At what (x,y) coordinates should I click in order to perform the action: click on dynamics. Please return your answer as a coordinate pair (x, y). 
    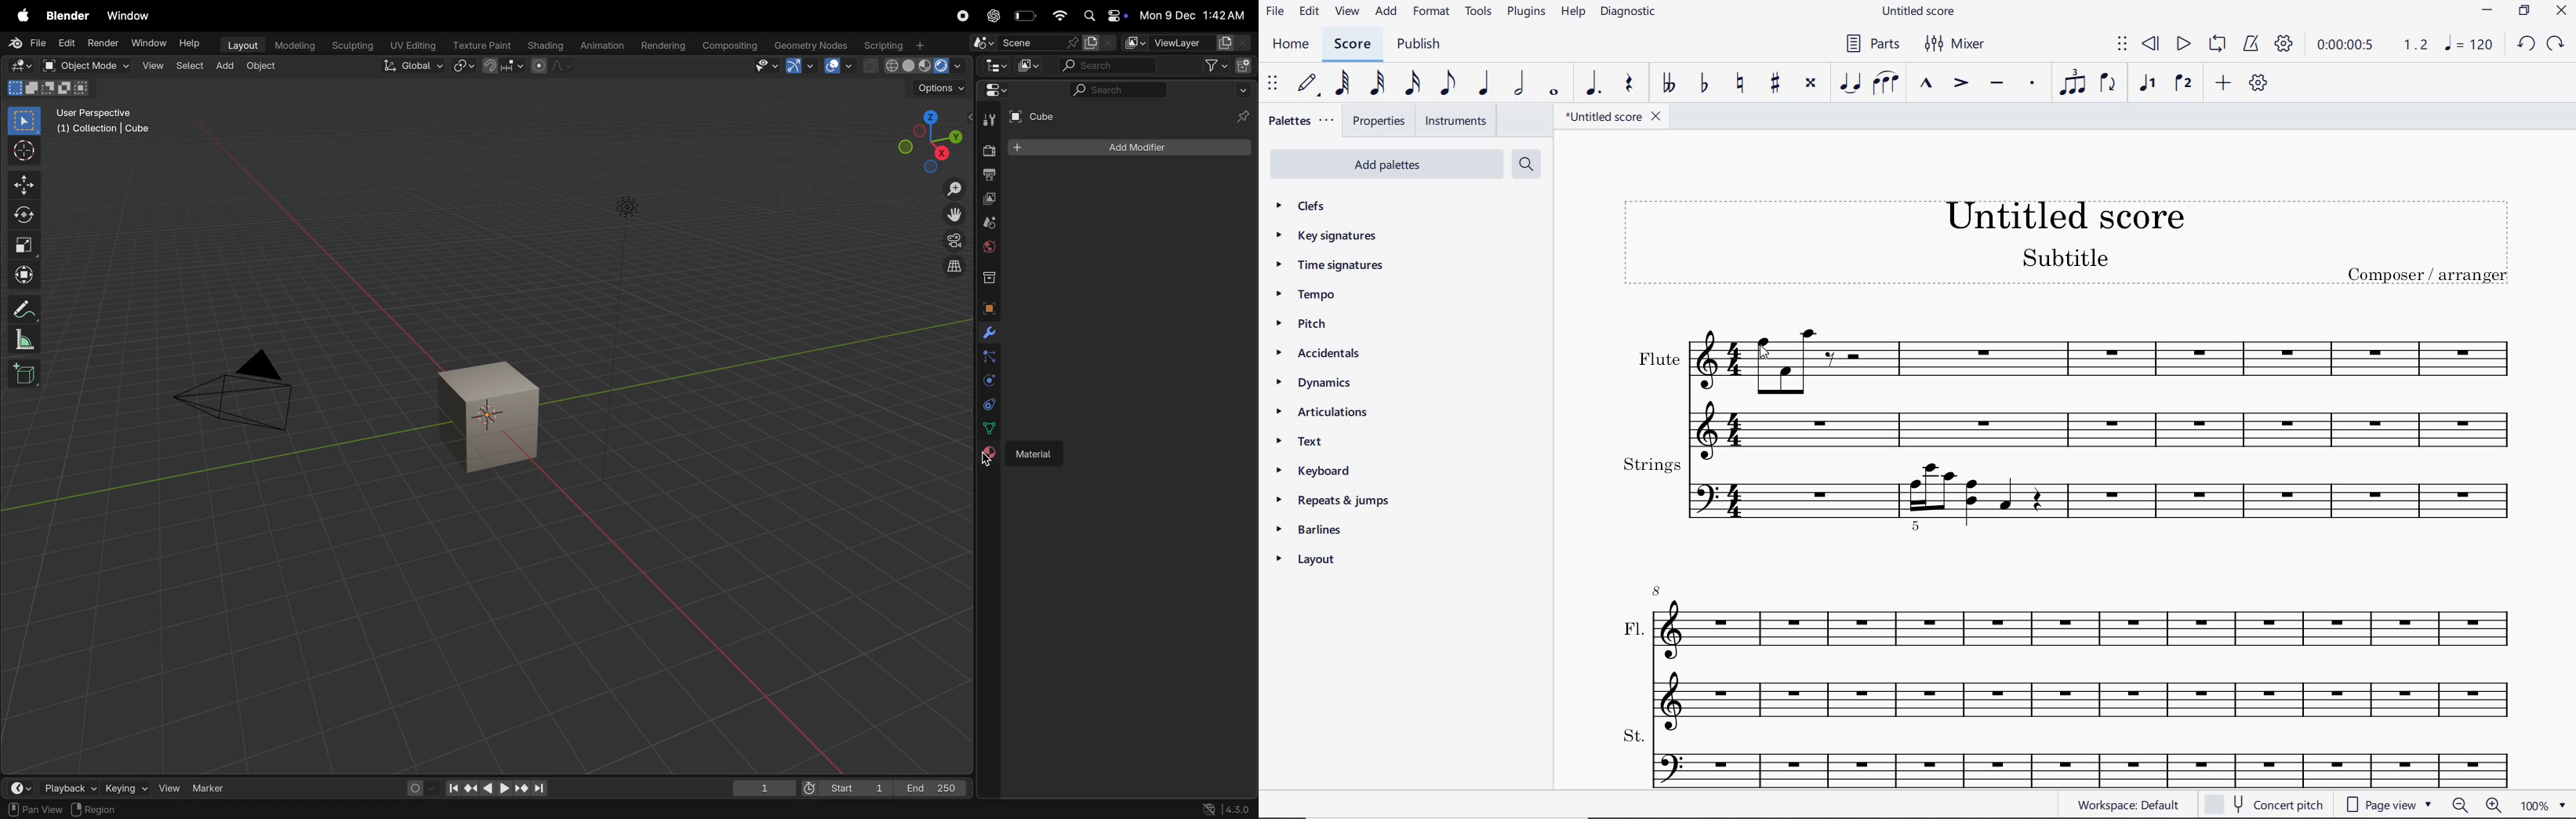
    Looking at the image, I should click on (1313, 384).